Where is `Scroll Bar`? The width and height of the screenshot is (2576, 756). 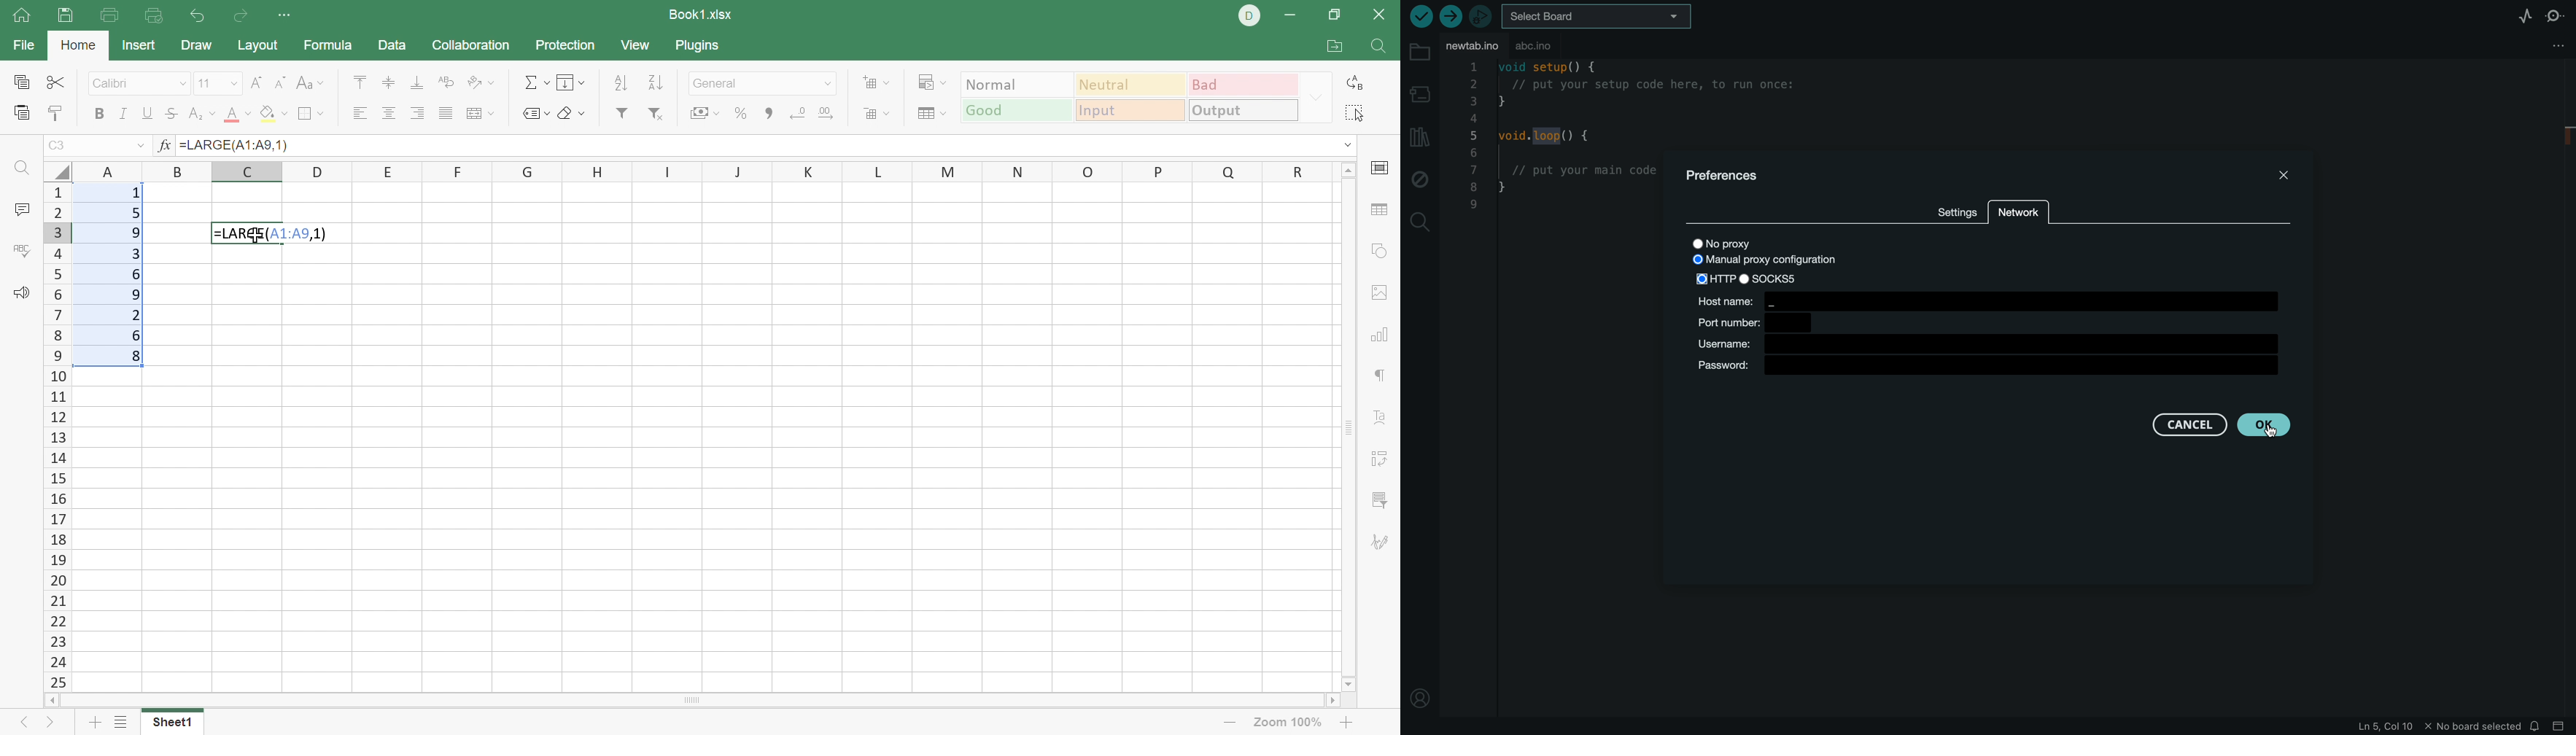 Scroll Bar is located at coordinates (768, 113).